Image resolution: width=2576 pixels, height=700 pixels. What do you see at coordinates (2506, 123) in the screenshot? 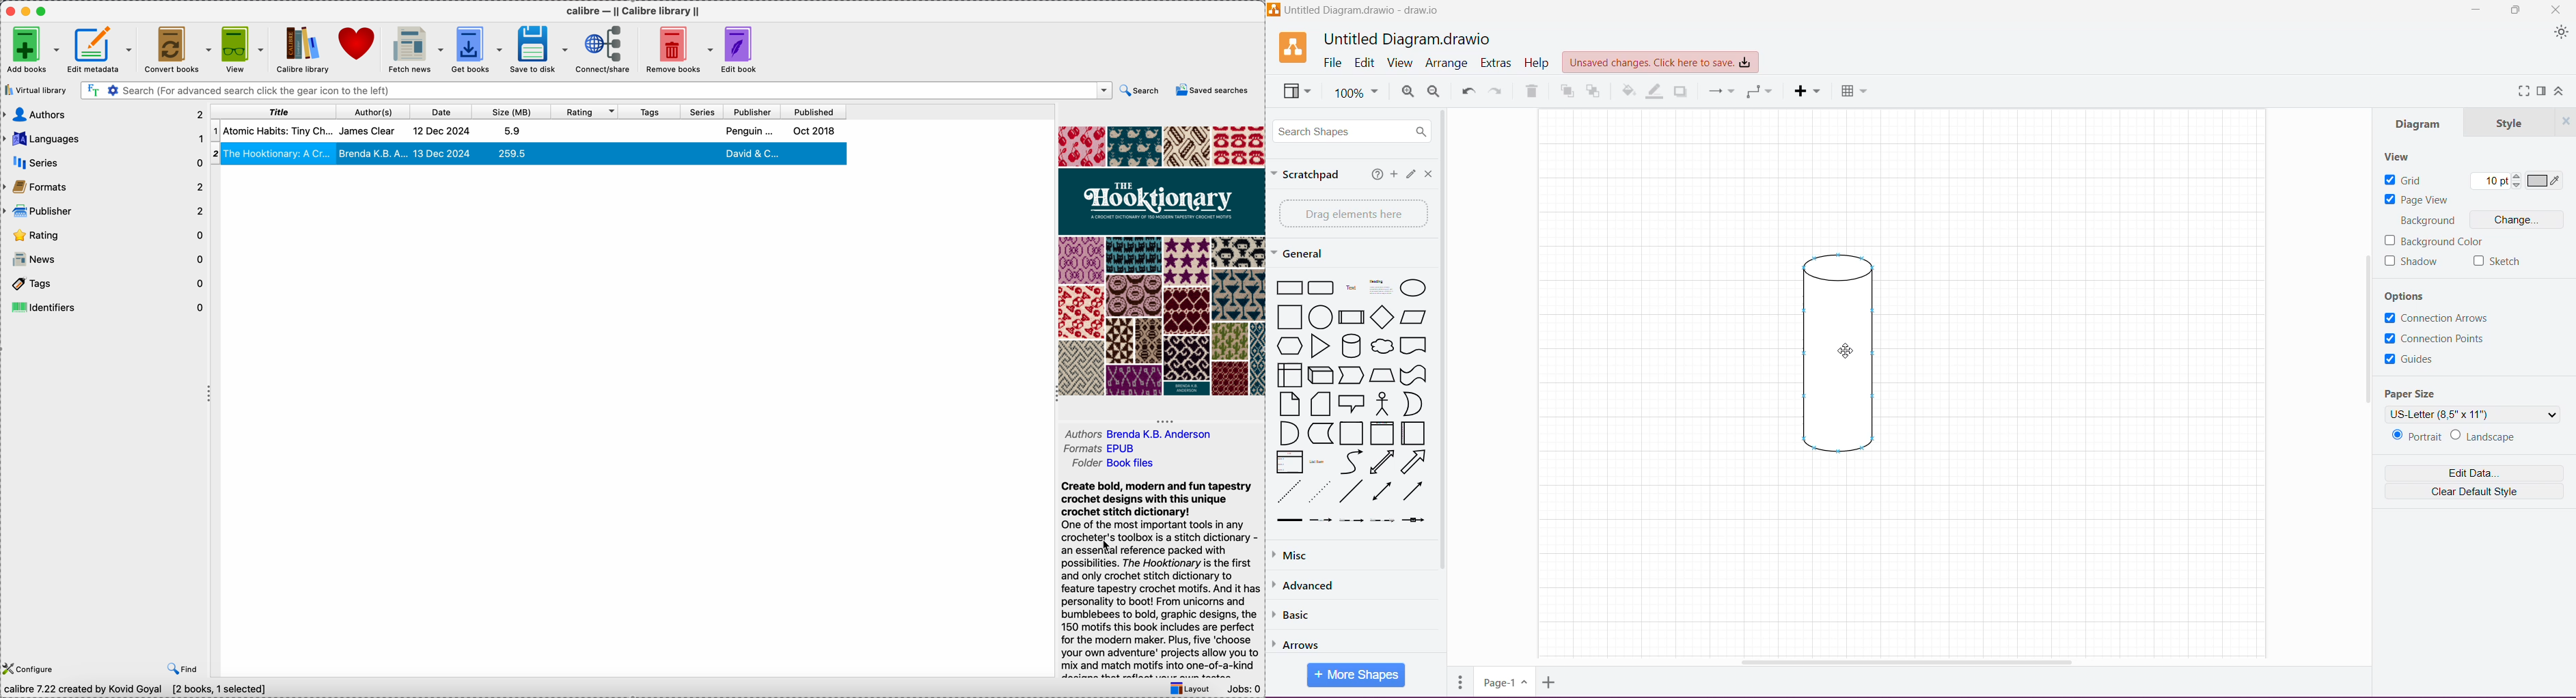
I see `Style` at bounding box center [2506, 123].